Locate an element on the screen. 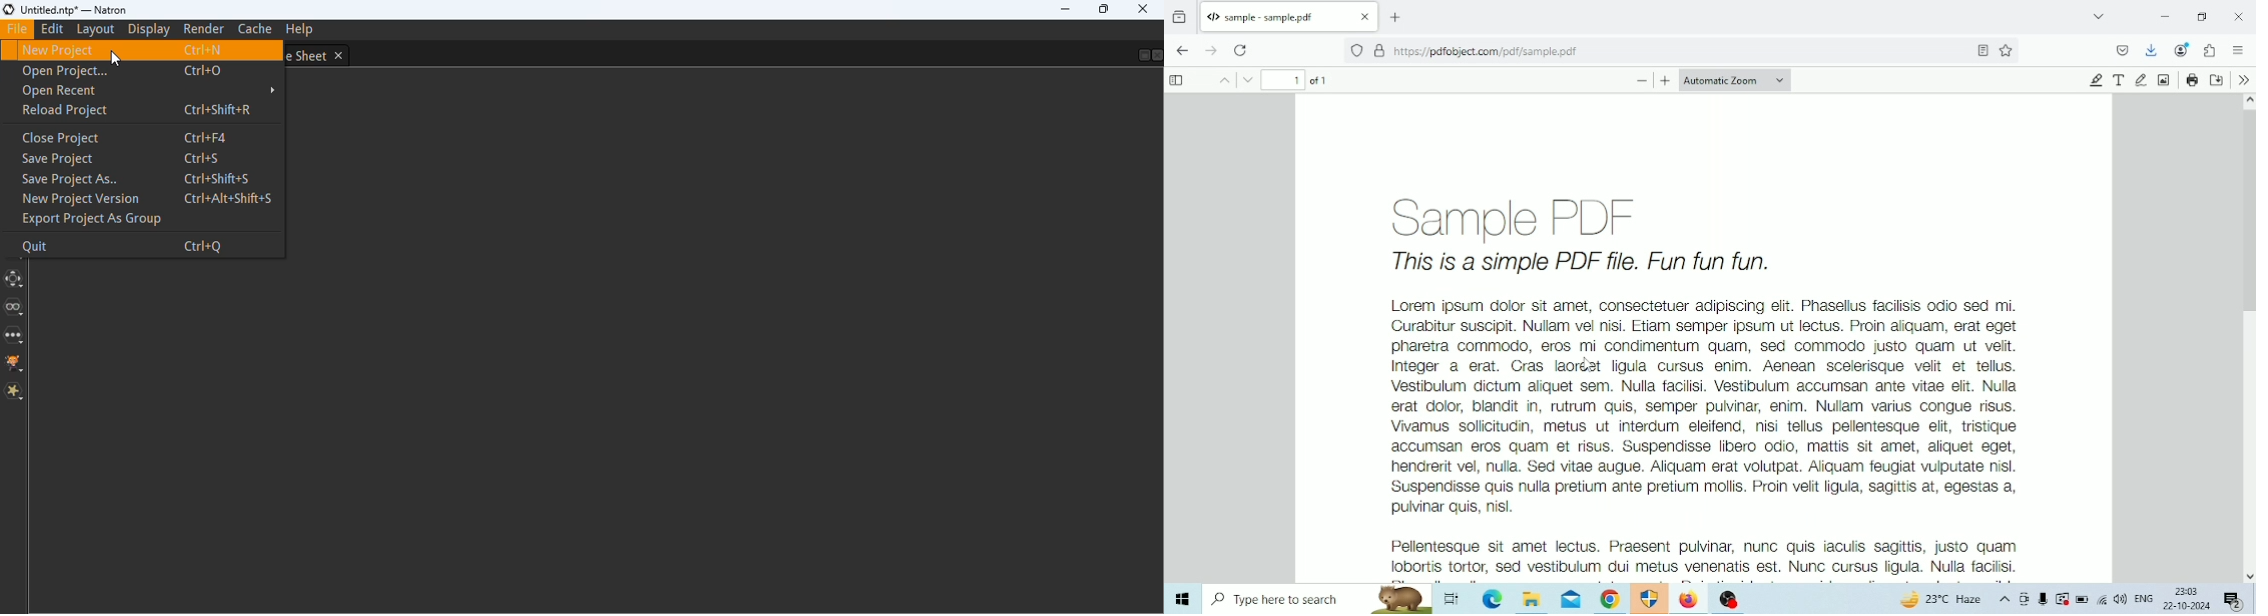 The image size is (2268, 616). Mail is located at coordinates (1571, 600).